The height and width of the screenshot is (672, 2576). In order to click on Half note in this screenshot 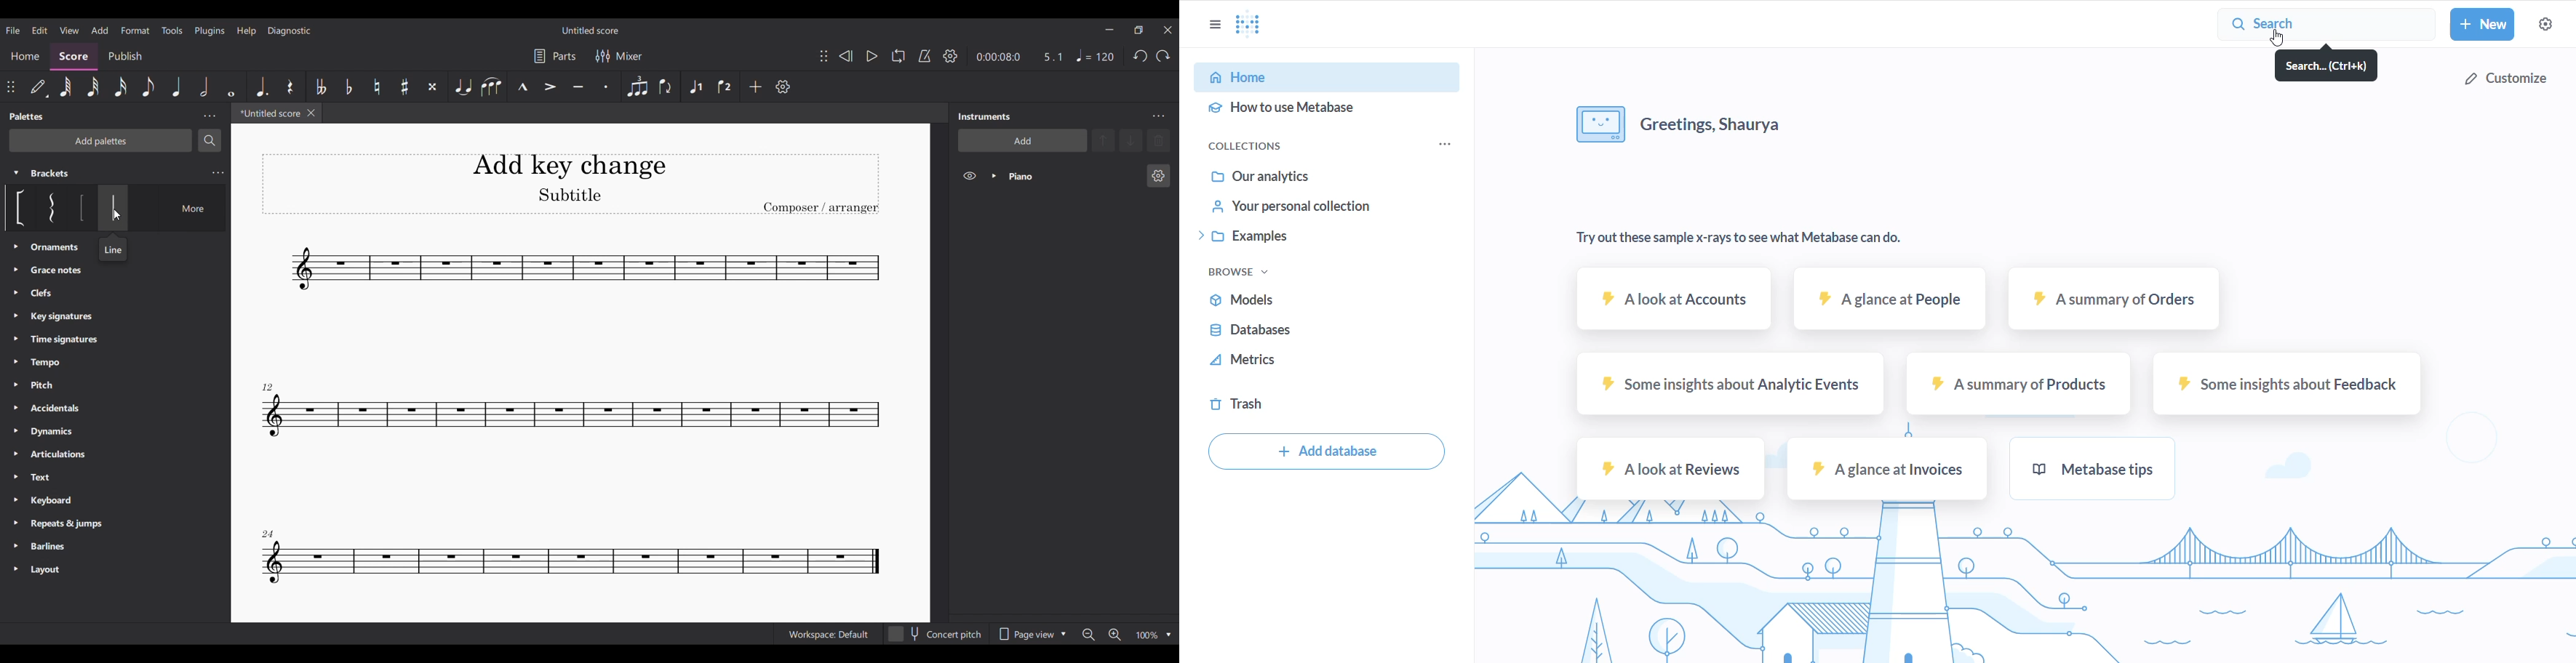, I will do `click(204, 87)`.